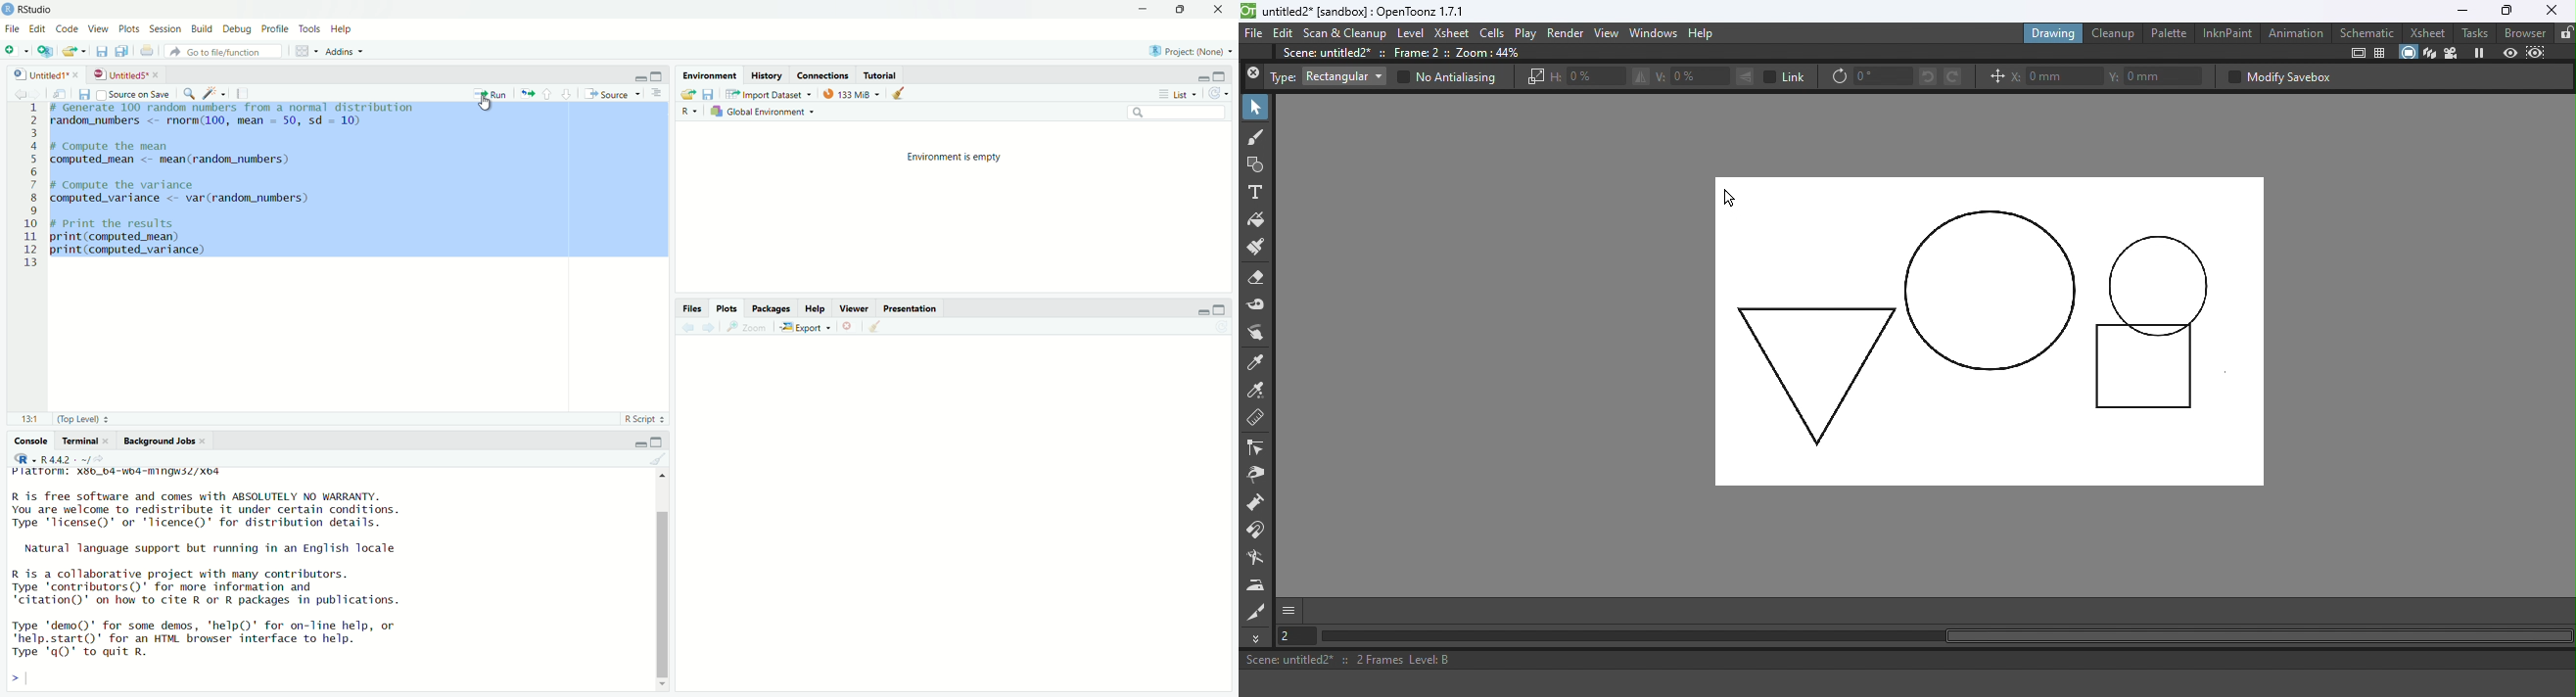 This screenshot has width=2576, height=700. What do you see at coordinates (614, 94) in the screenshot?
I see `source` at bounding box center [614, 94].